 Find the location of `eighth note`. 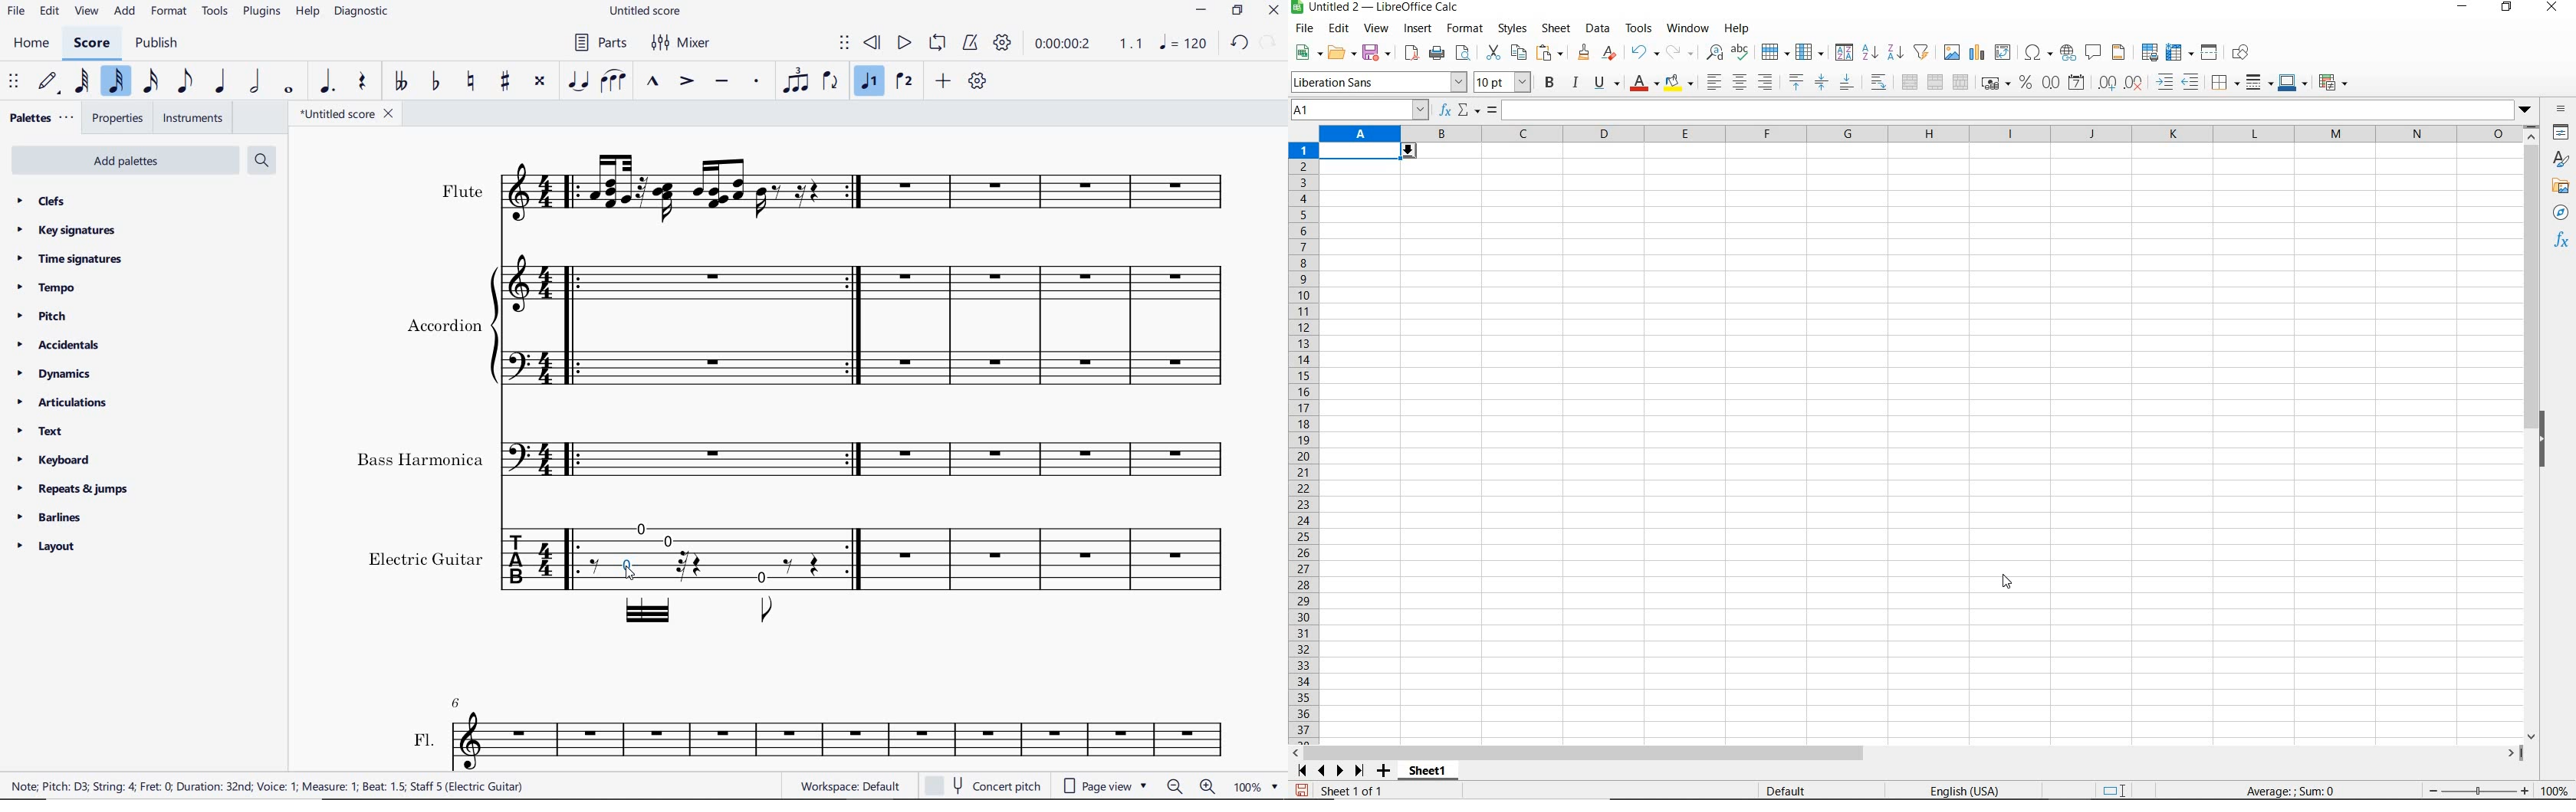

eighth note is located at coordinates (186, 81).